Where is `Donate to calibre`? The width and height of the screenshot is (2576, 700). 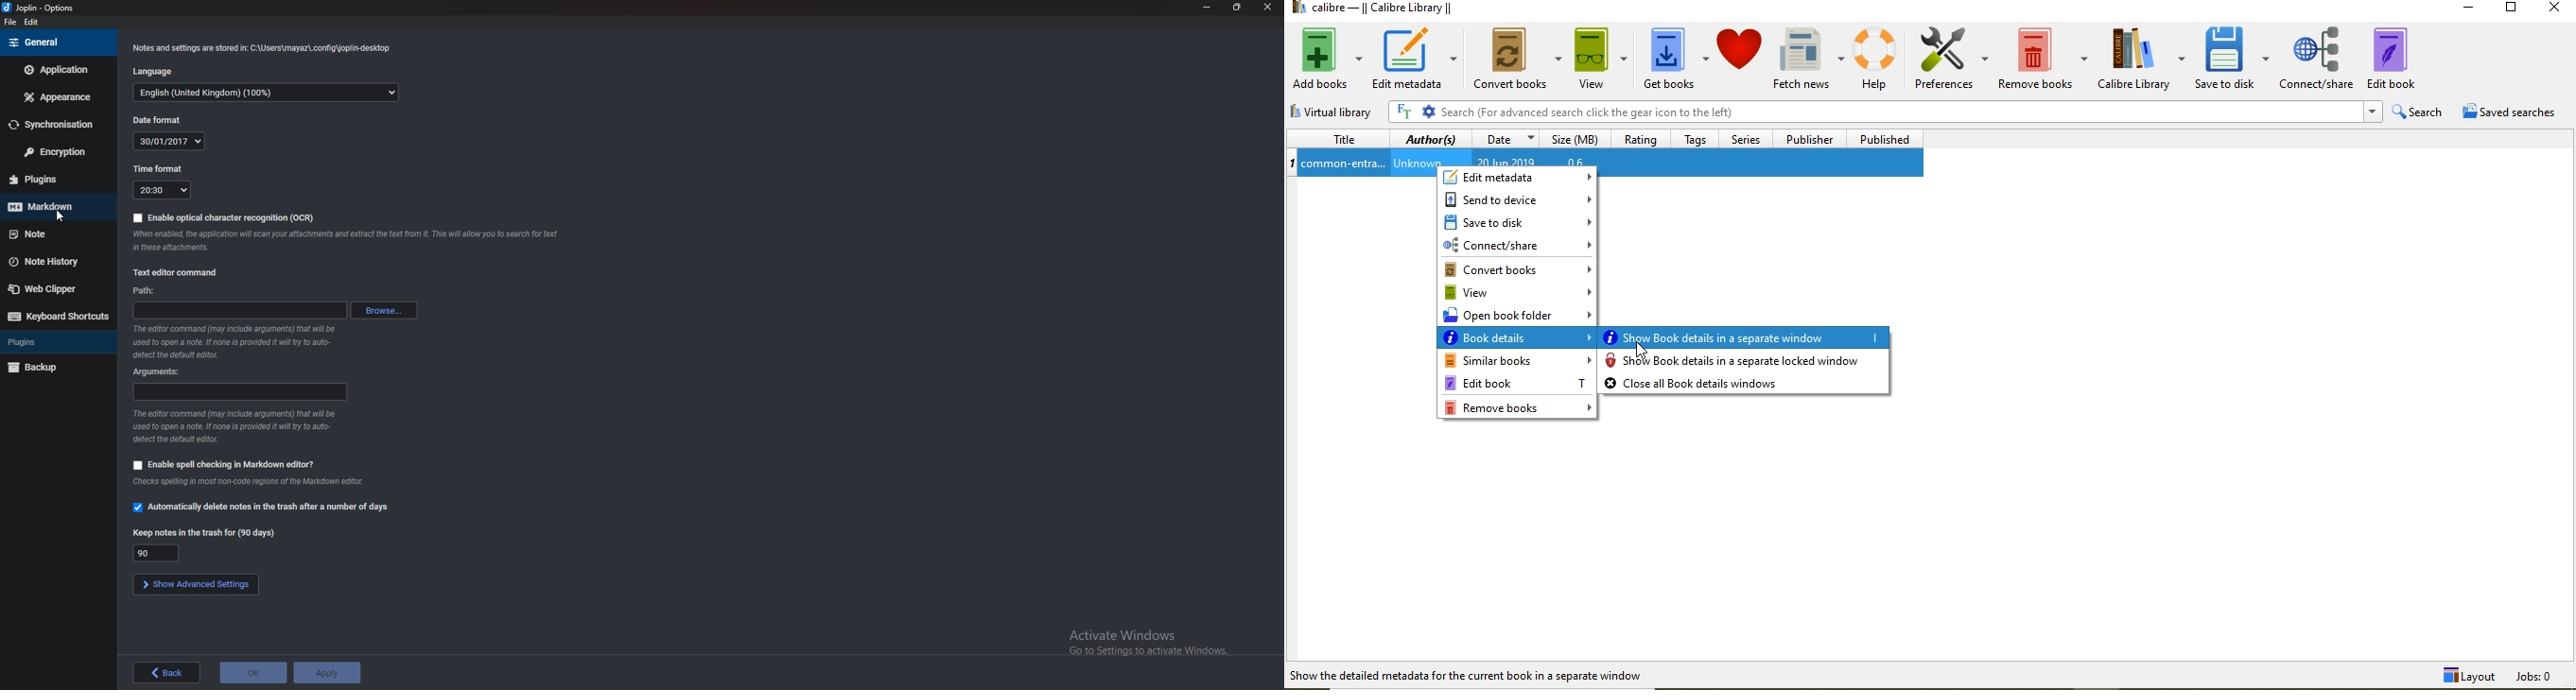
Donate to calibre is located at coordinates (1741, 59).